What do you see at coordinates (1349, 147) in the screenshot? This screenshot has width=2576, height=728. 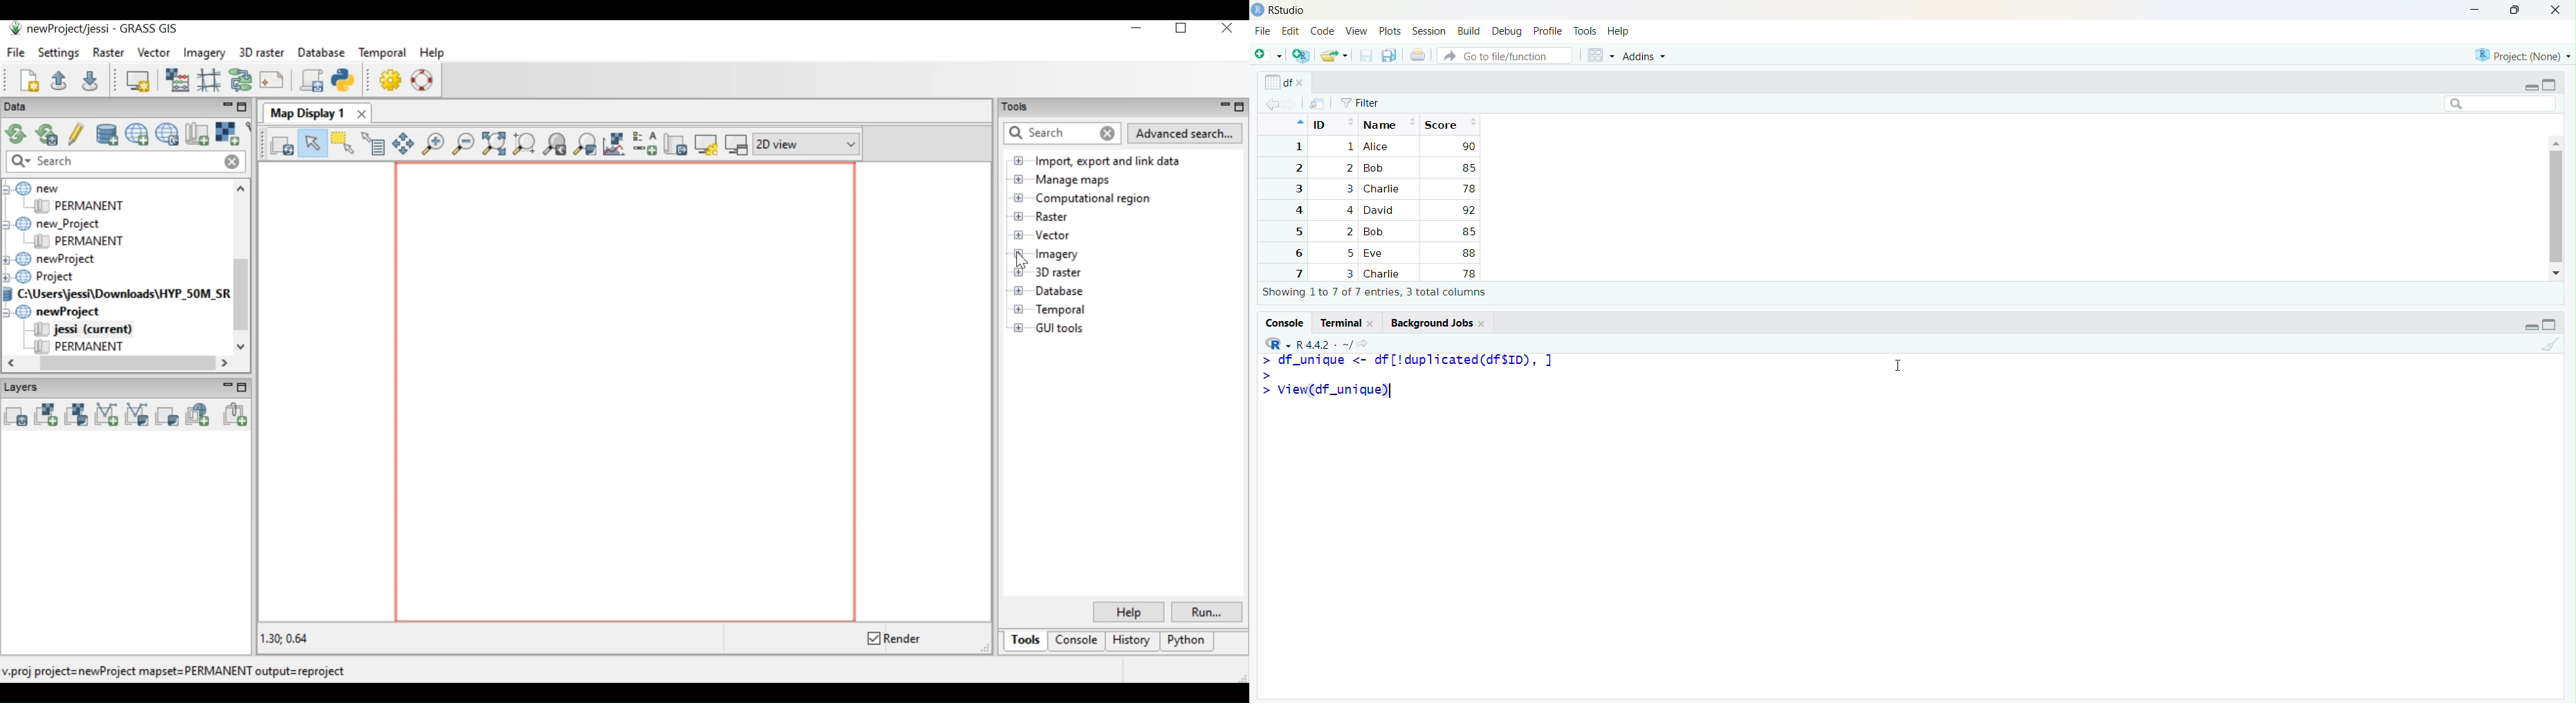 I see `1` at bounding box center [1349, 147].